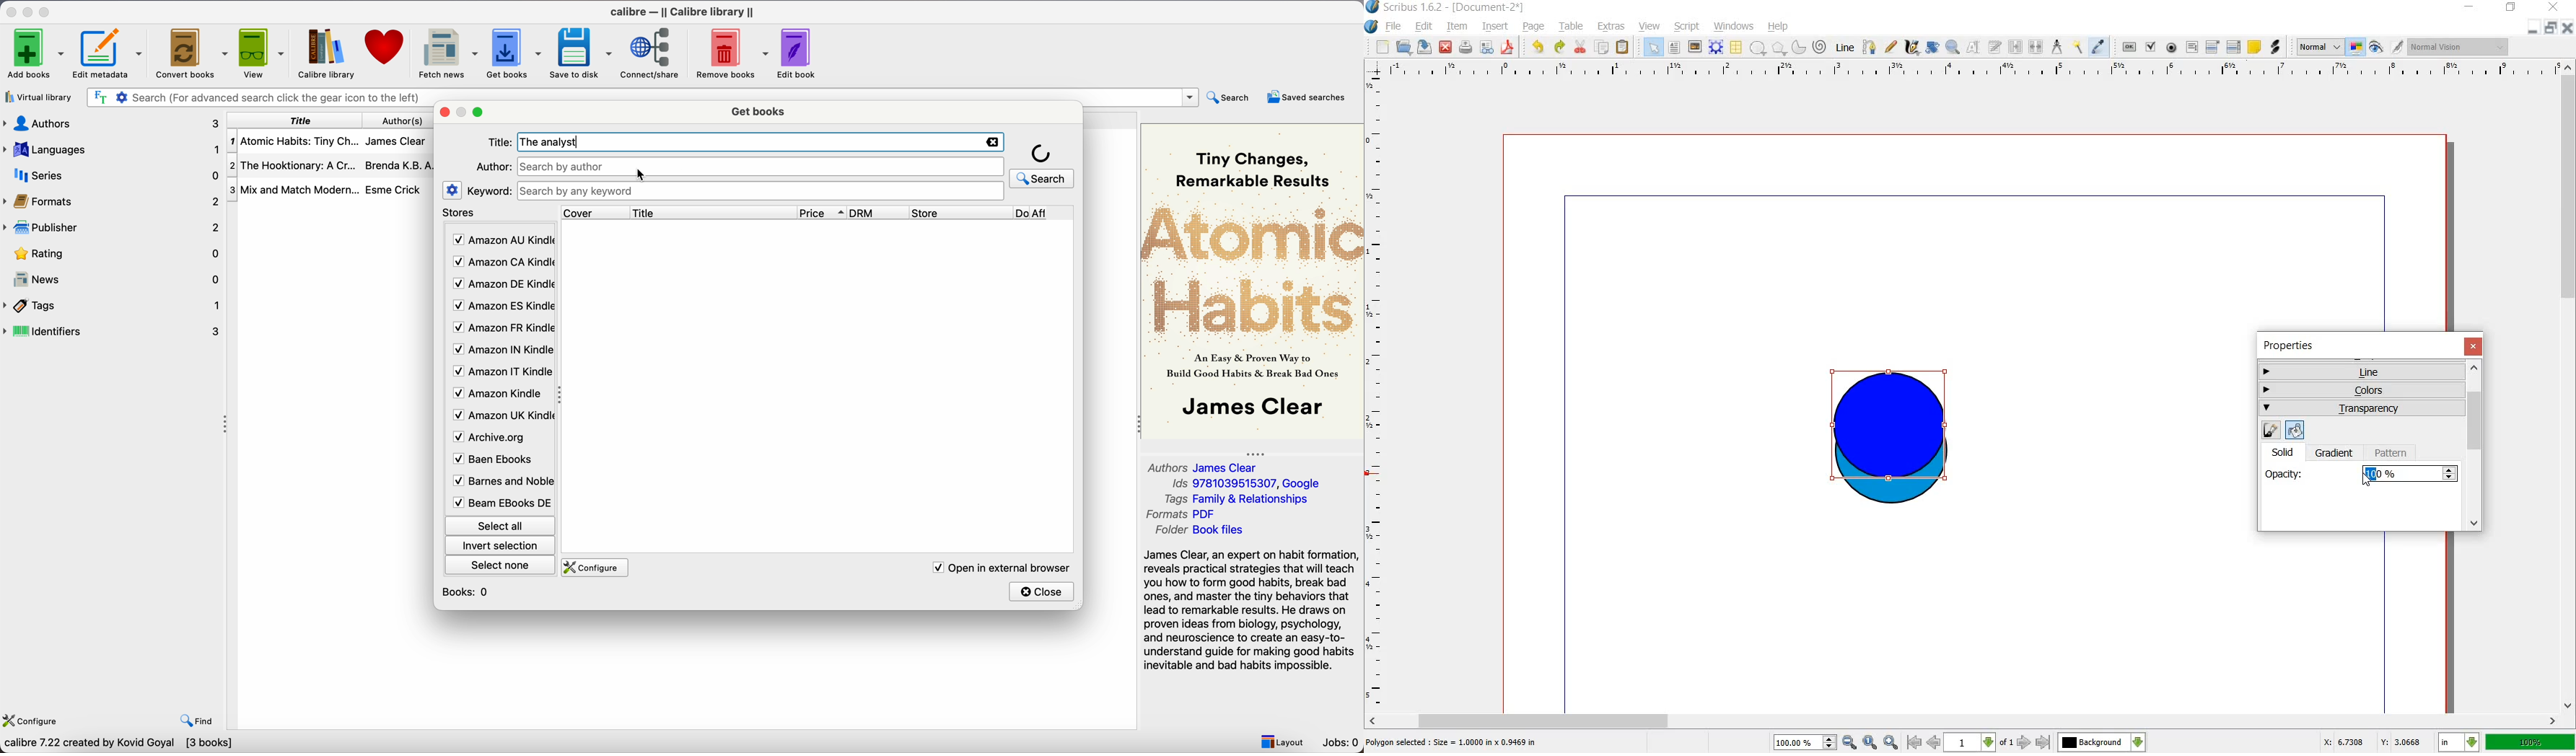  What do you see at coordinates (47, 10) in the screenshot?
I see `maximize` at bounding box center [47, 10].